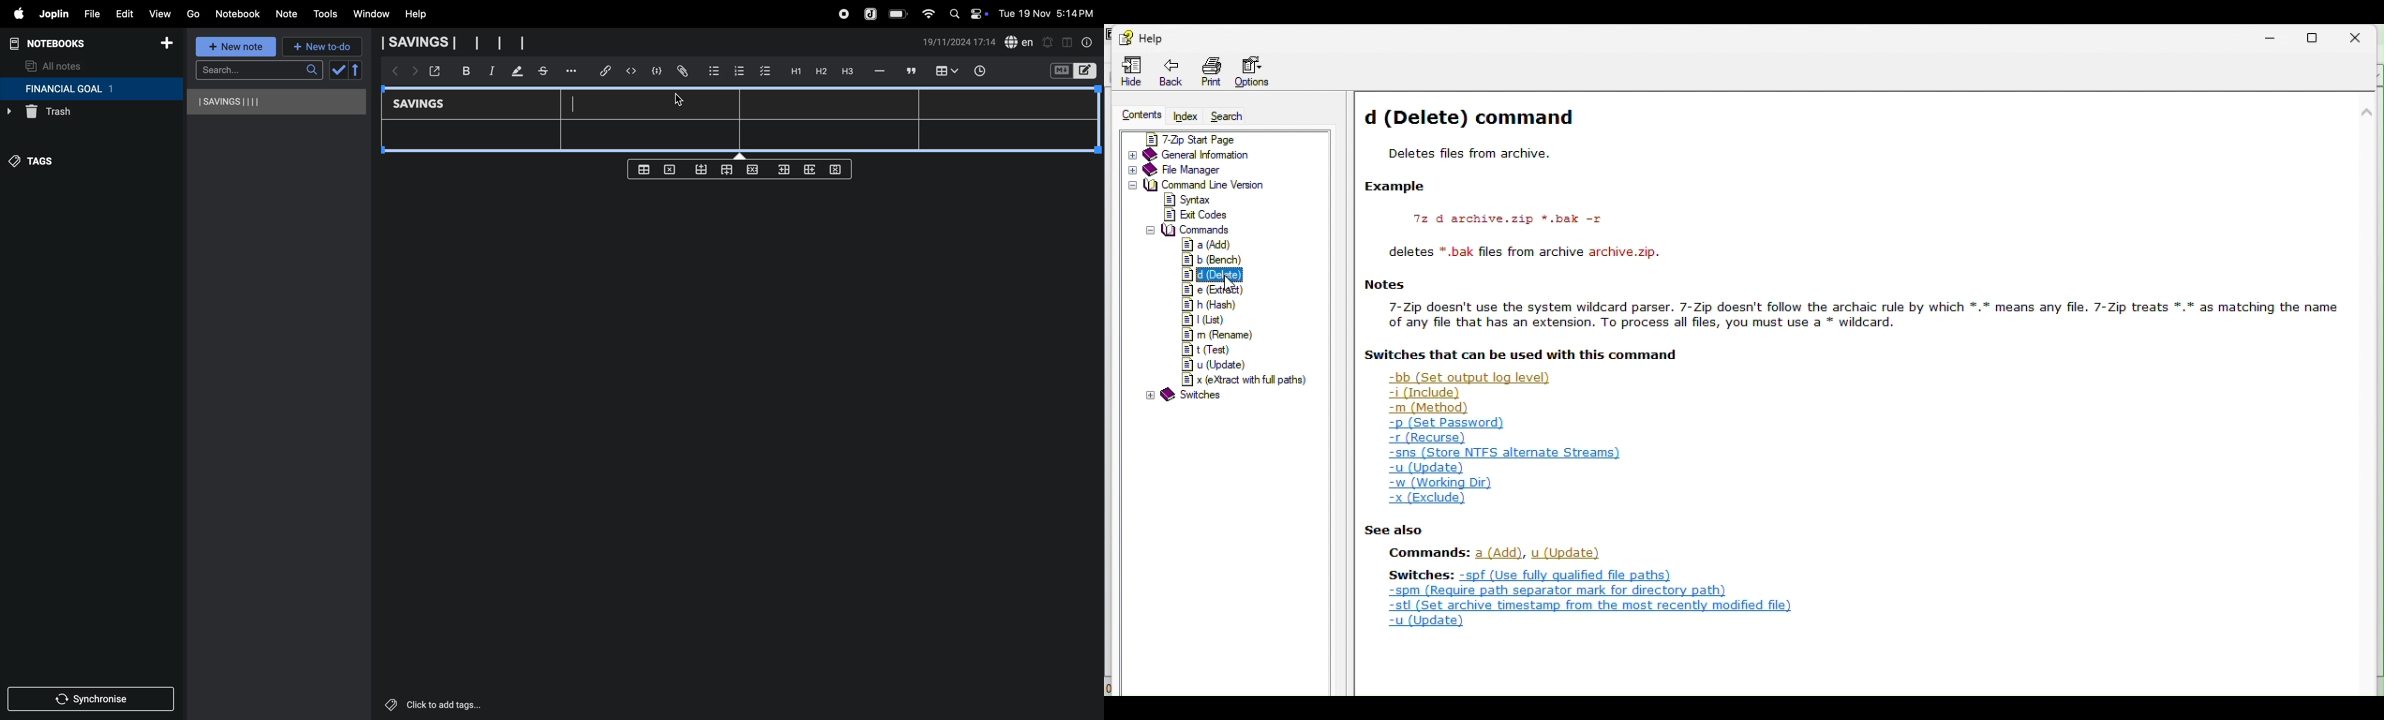  Describe the element at coordinates (843, 14) in the screenshot. I see `record` at that location.